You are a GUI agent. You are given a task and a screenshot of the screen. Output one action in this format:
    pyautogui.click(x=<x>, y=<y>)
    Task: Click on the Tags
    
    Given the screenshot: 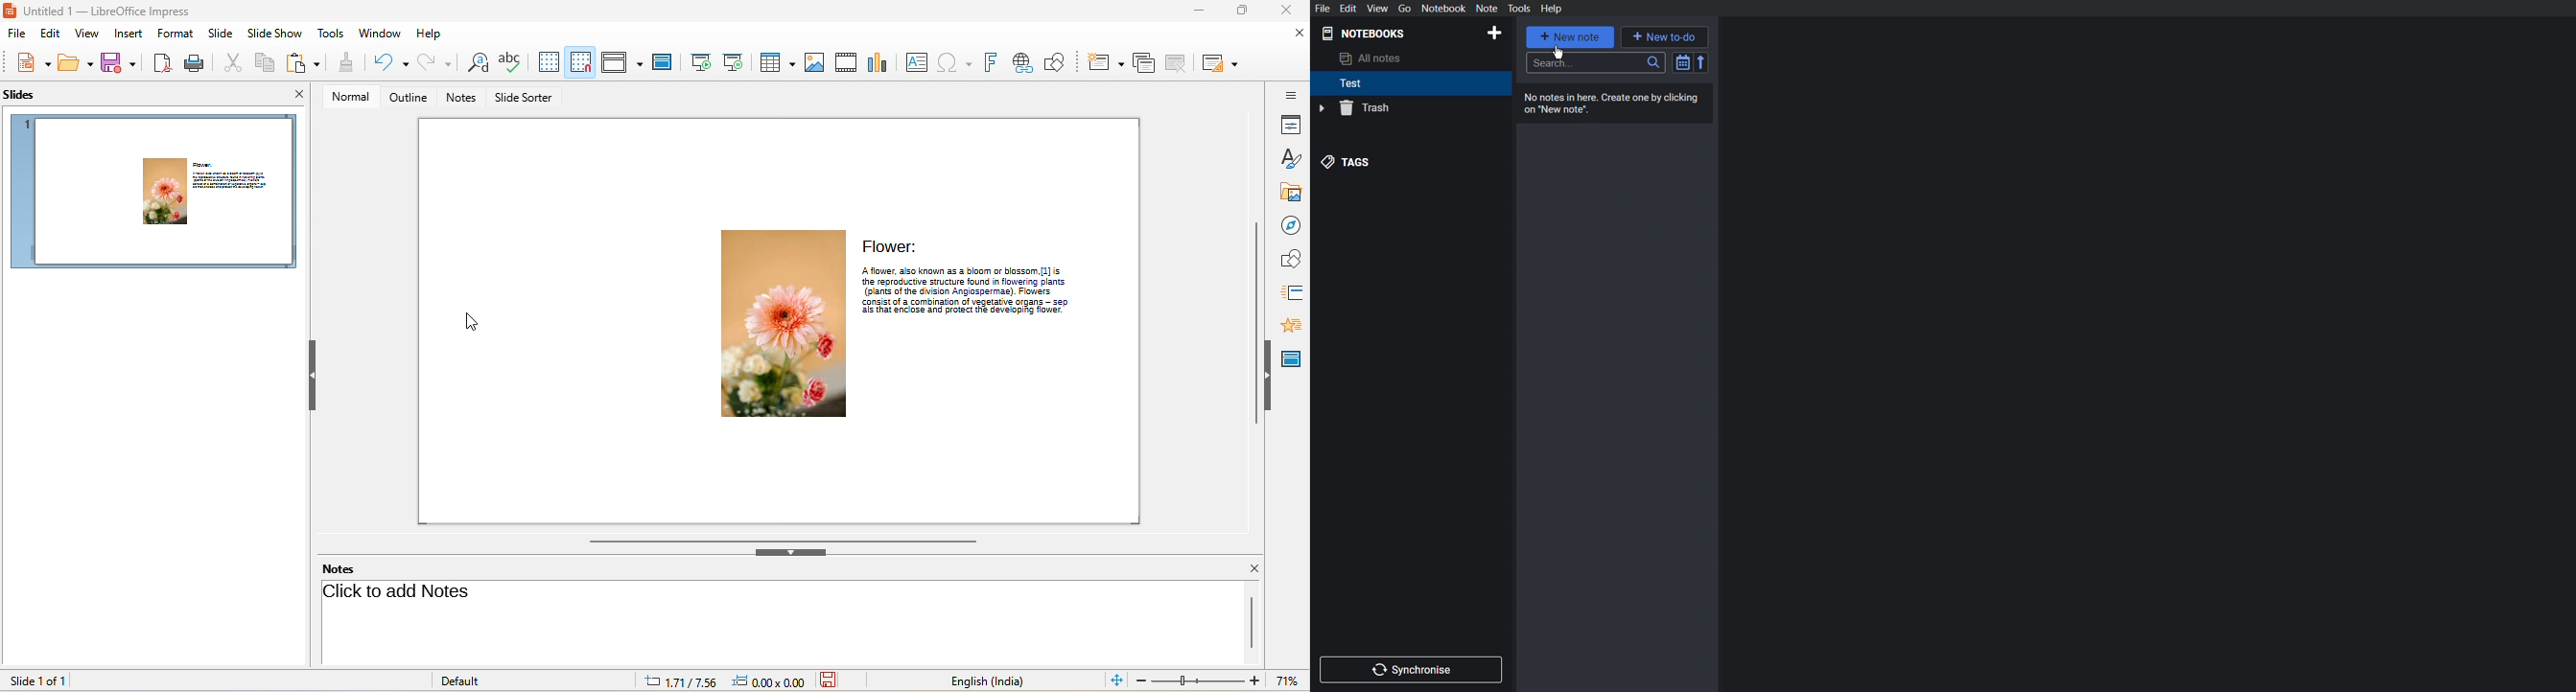 What is the action you would take?
    pyautogui.click(x=1347, y=163)
    